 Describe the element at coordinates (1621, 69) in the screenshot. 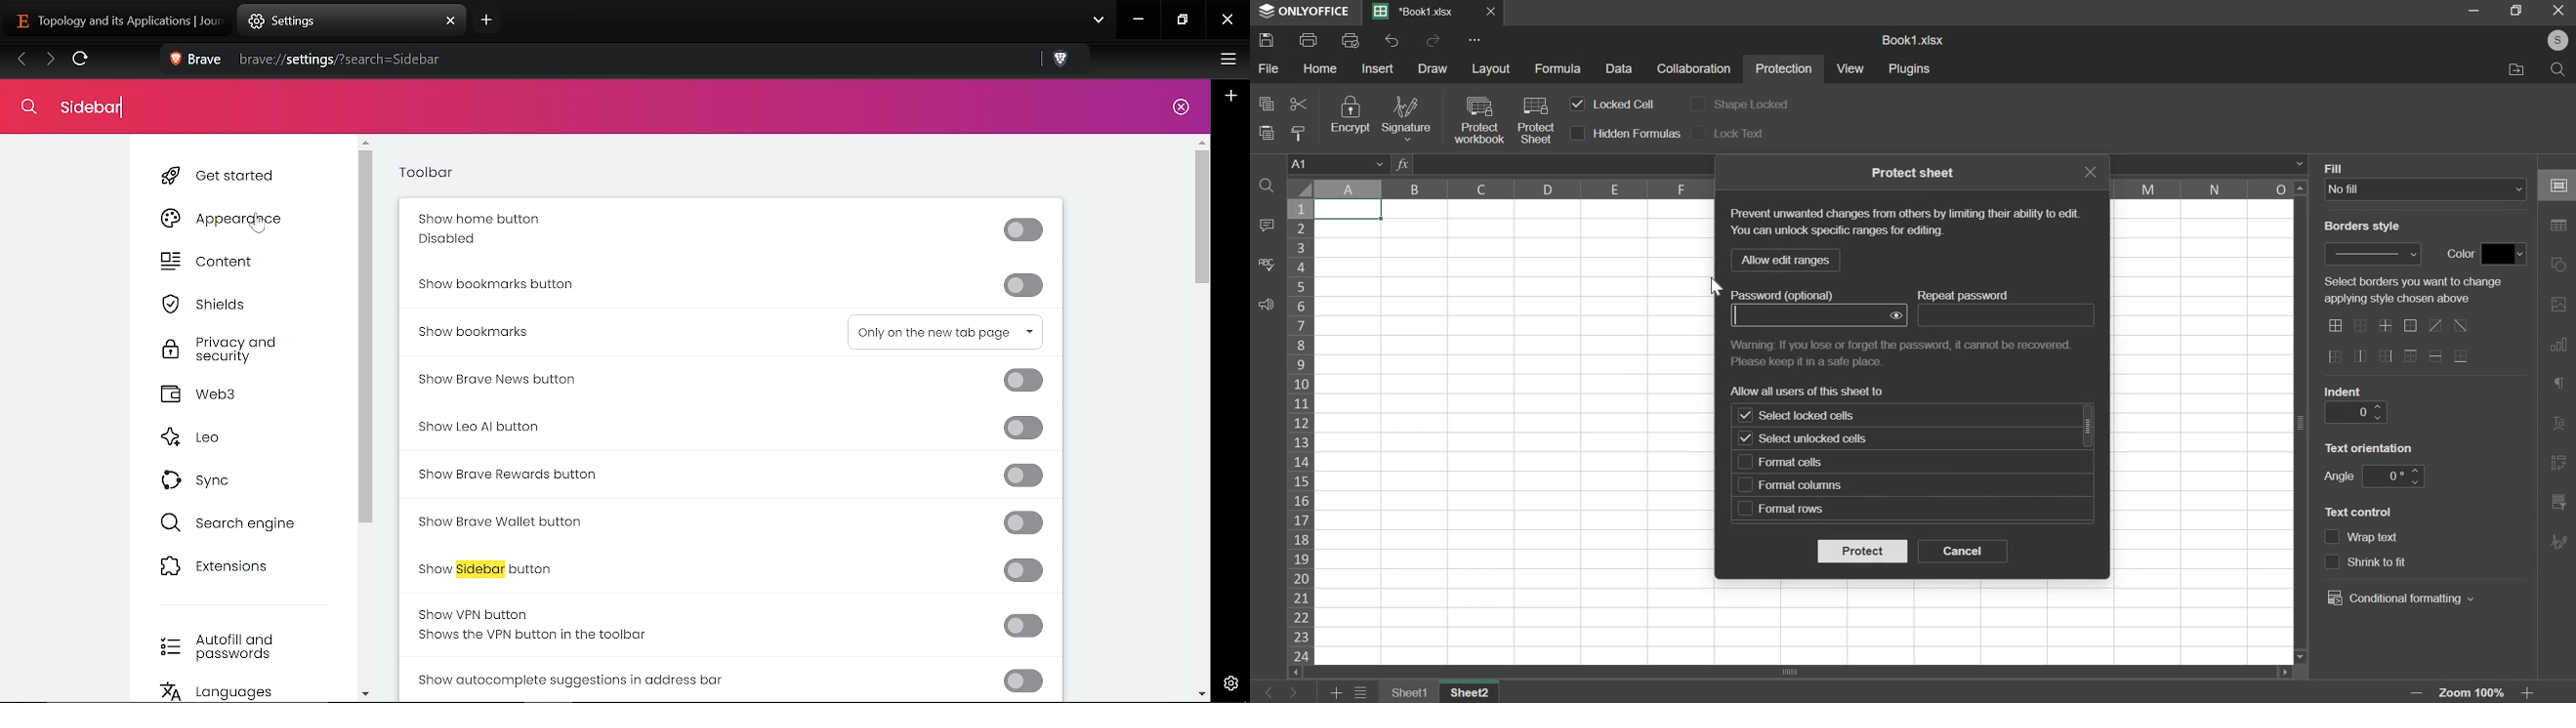

I see `data` at that location.